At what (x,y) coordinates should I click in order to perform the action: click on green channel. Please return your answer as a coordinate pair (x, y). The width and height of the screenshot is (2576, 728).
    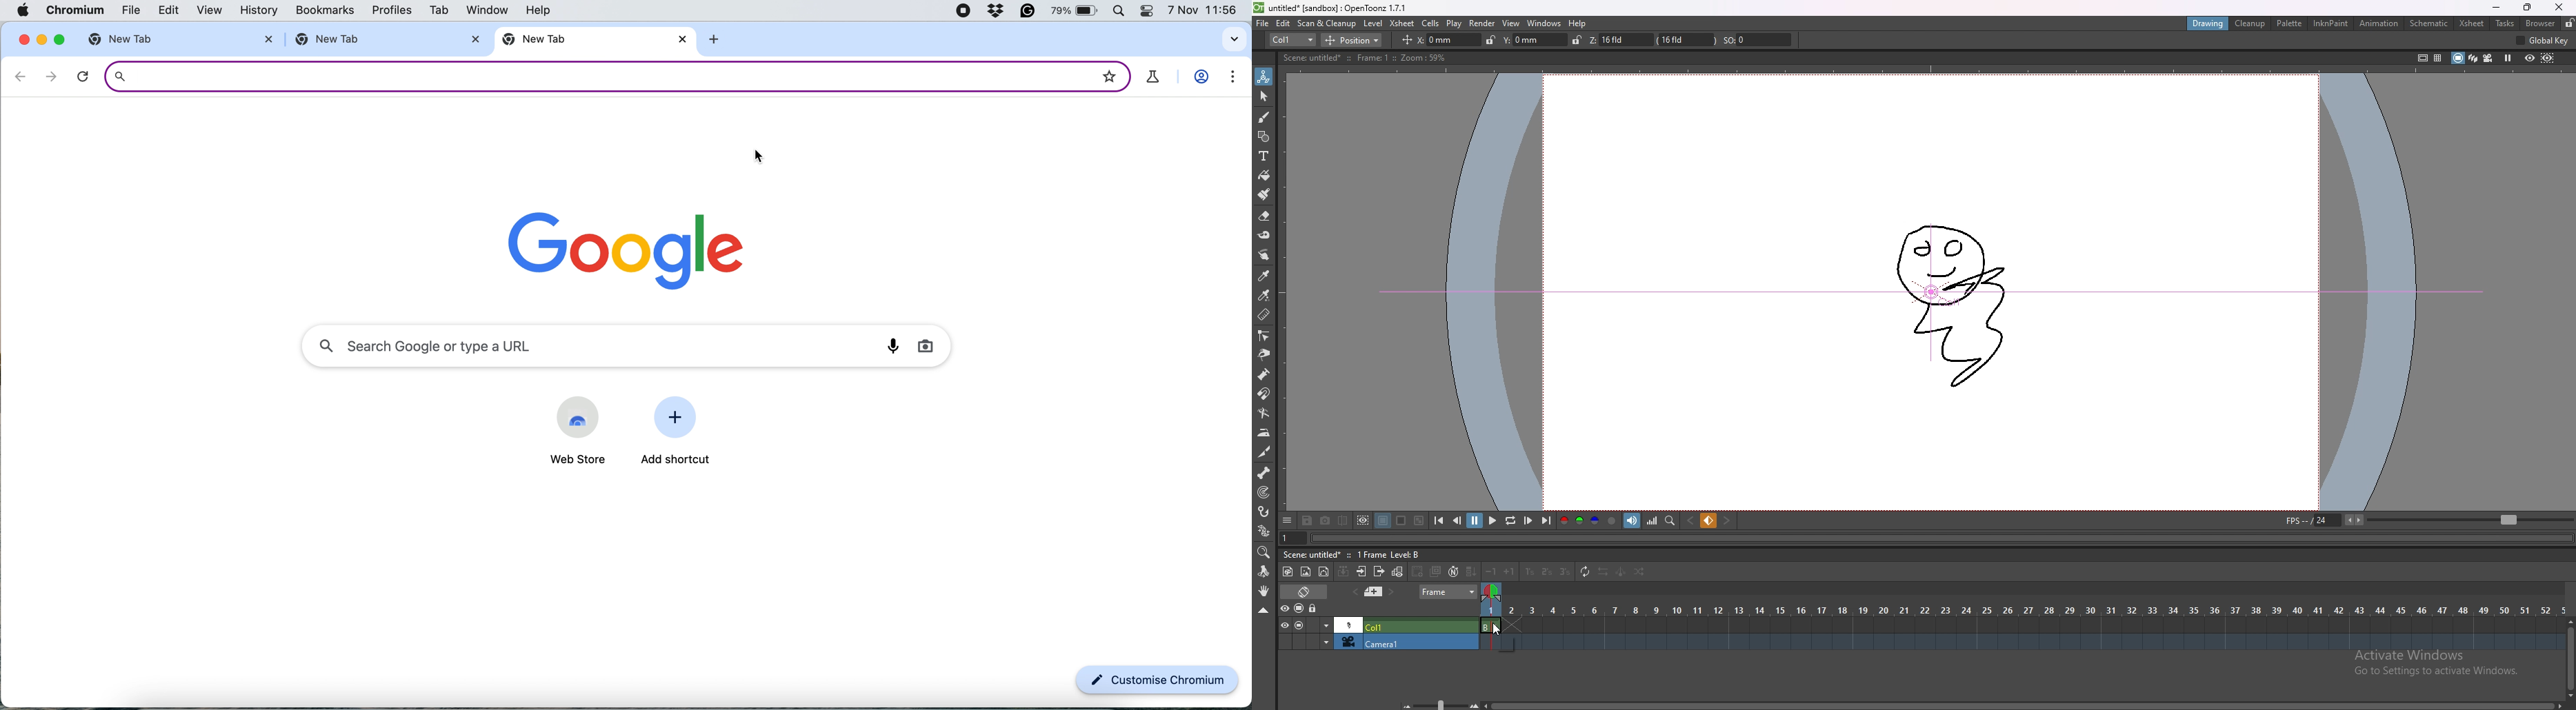
    Looking at the image, I should click on (1577, 522).